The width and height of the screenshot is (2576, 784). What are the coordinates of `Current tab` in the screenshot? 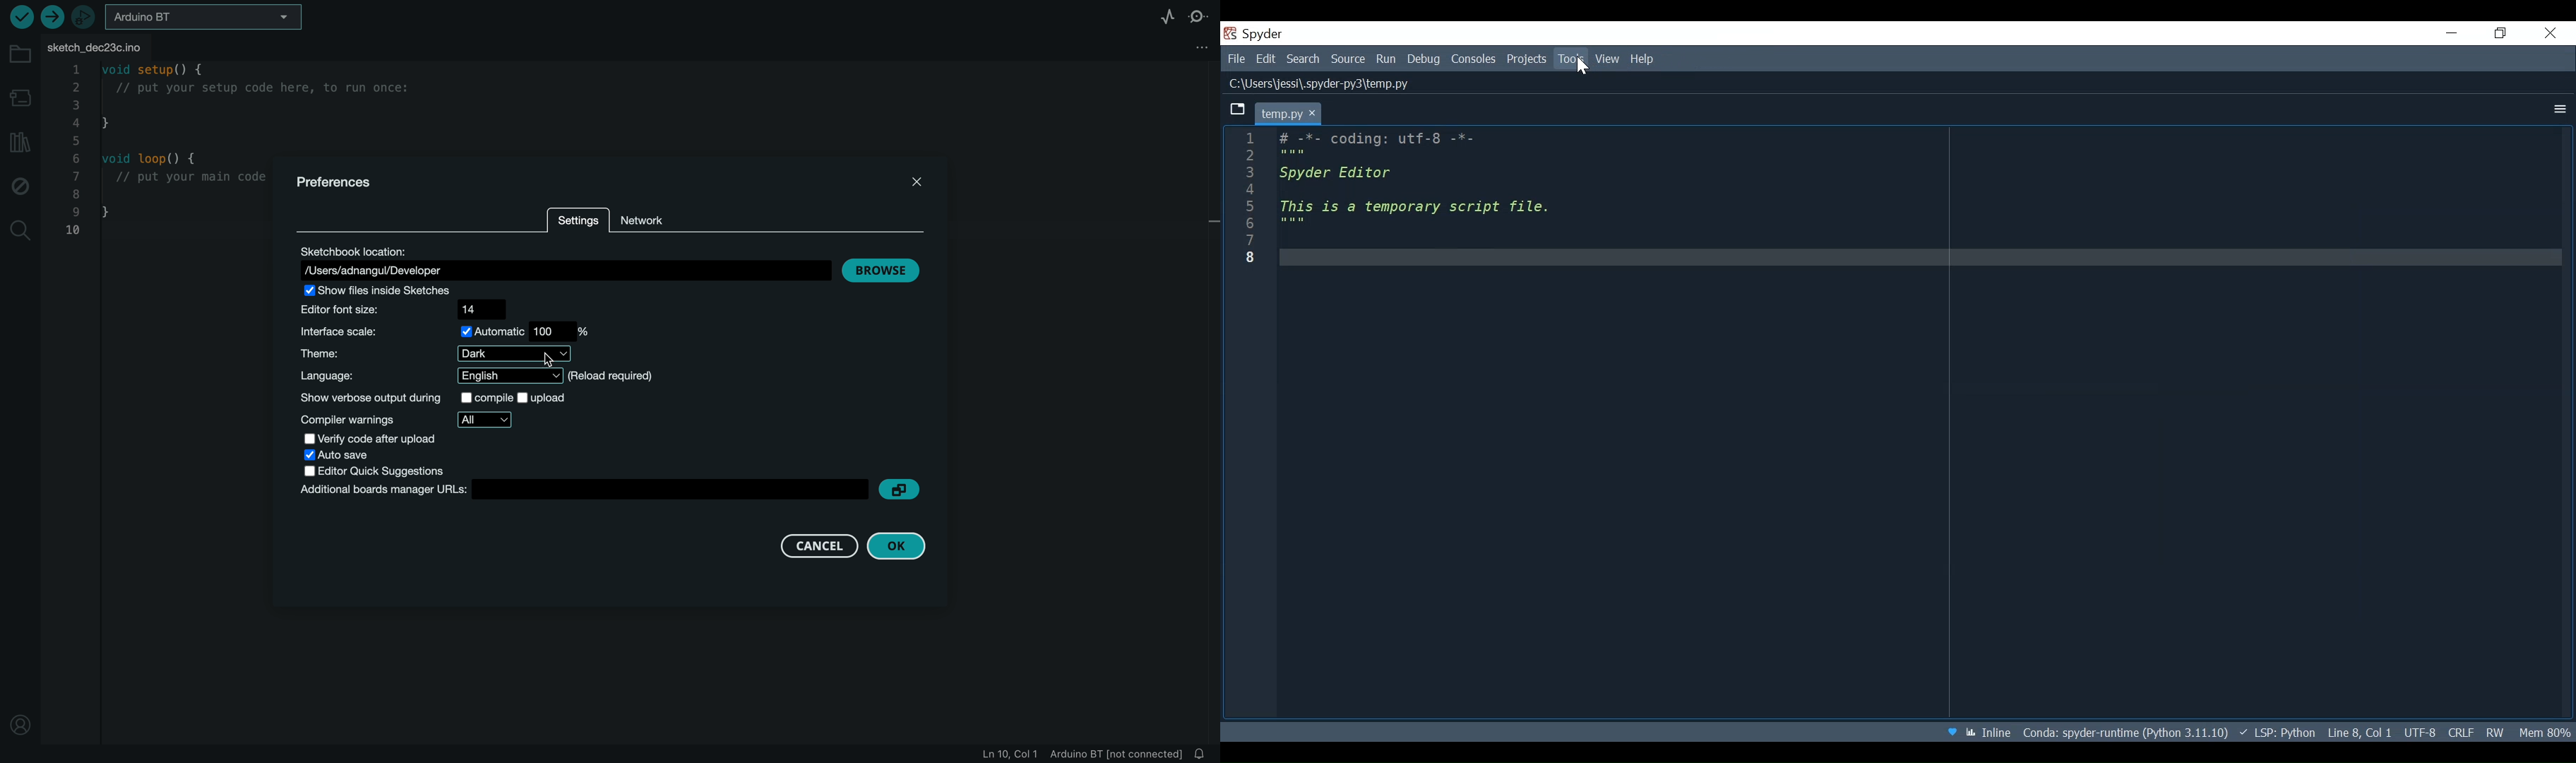 It's located at (1289, 113).